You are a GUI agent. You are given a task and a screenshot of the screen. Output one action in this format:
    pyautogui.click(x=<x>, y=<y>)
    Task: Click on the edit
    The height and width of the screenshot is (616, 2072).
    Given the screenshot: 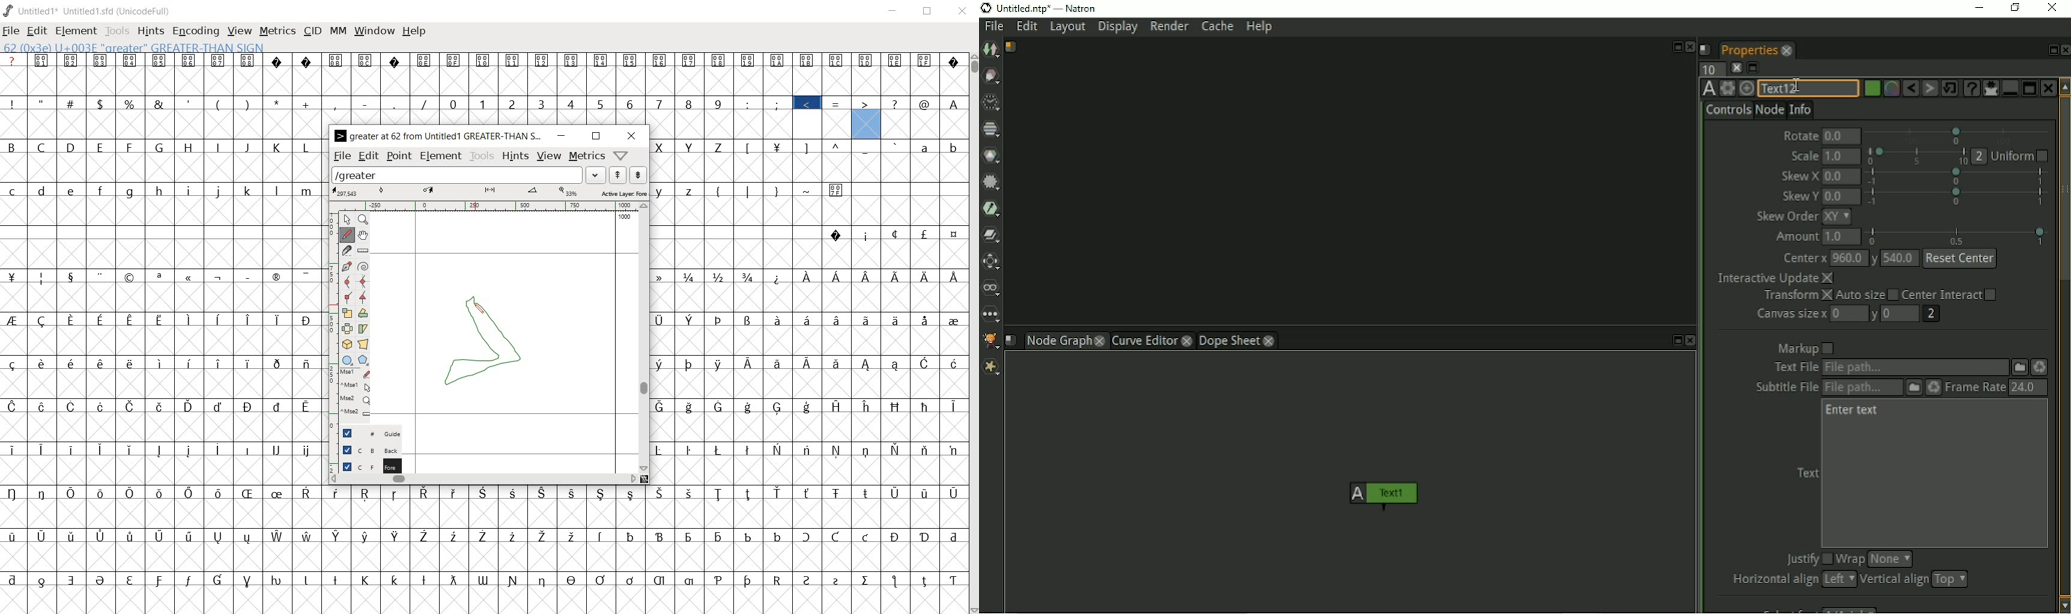 What is the action you would take?
    pyautogui.click(x=35, y=31)
    